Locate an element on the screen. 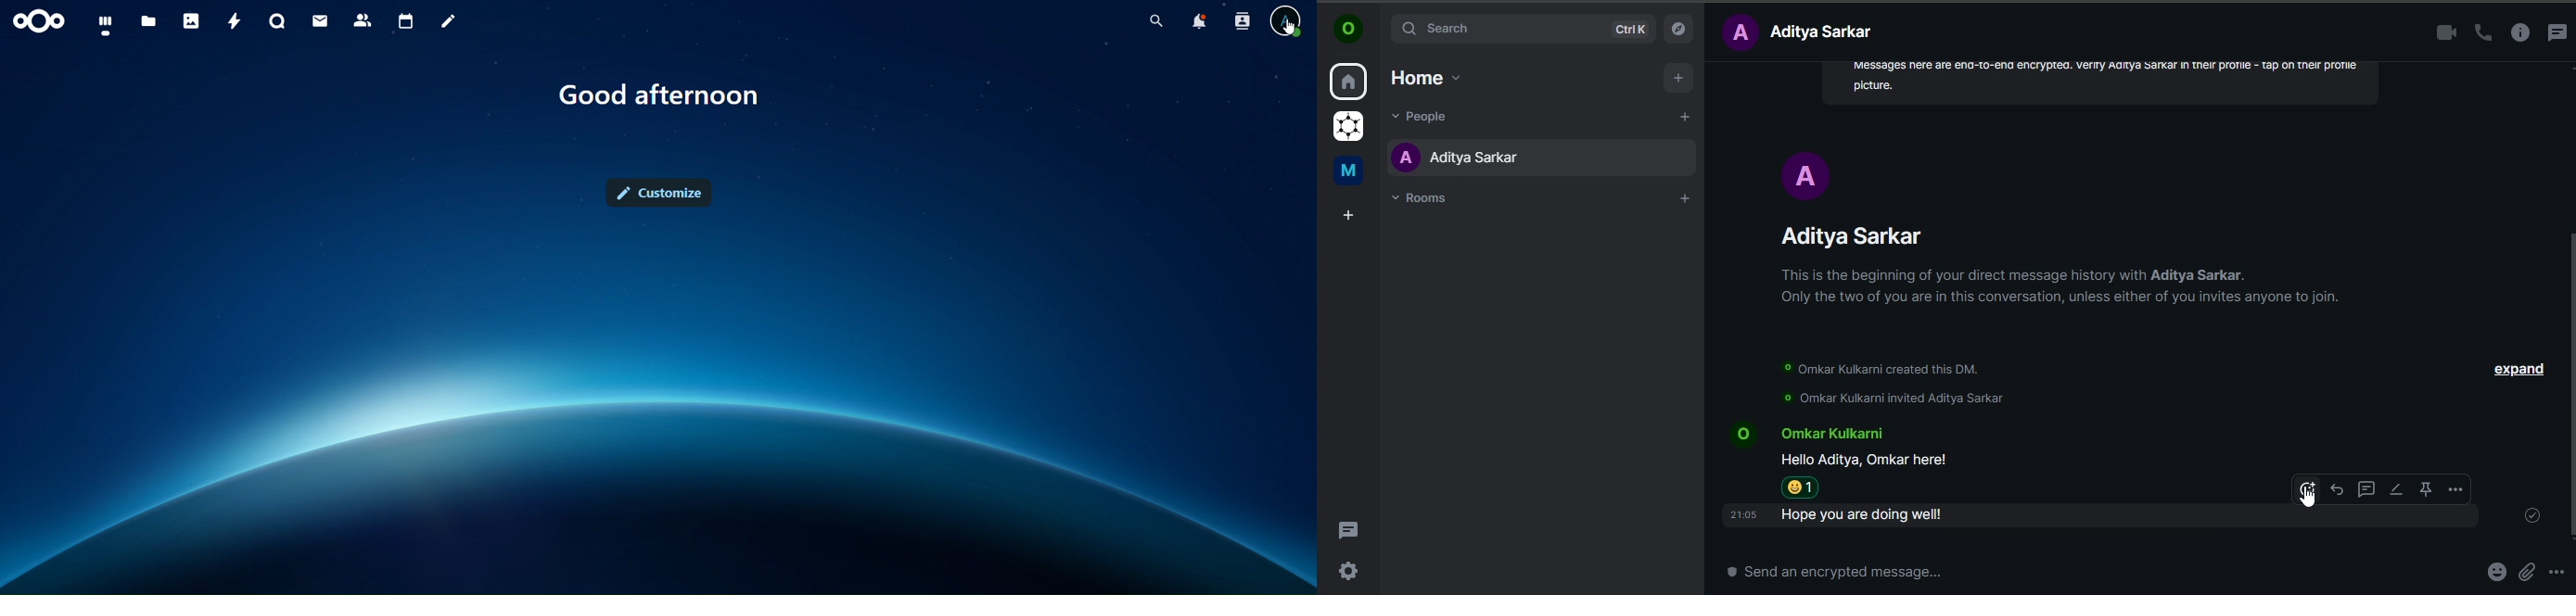  react is located at coordinates (2307, 492).